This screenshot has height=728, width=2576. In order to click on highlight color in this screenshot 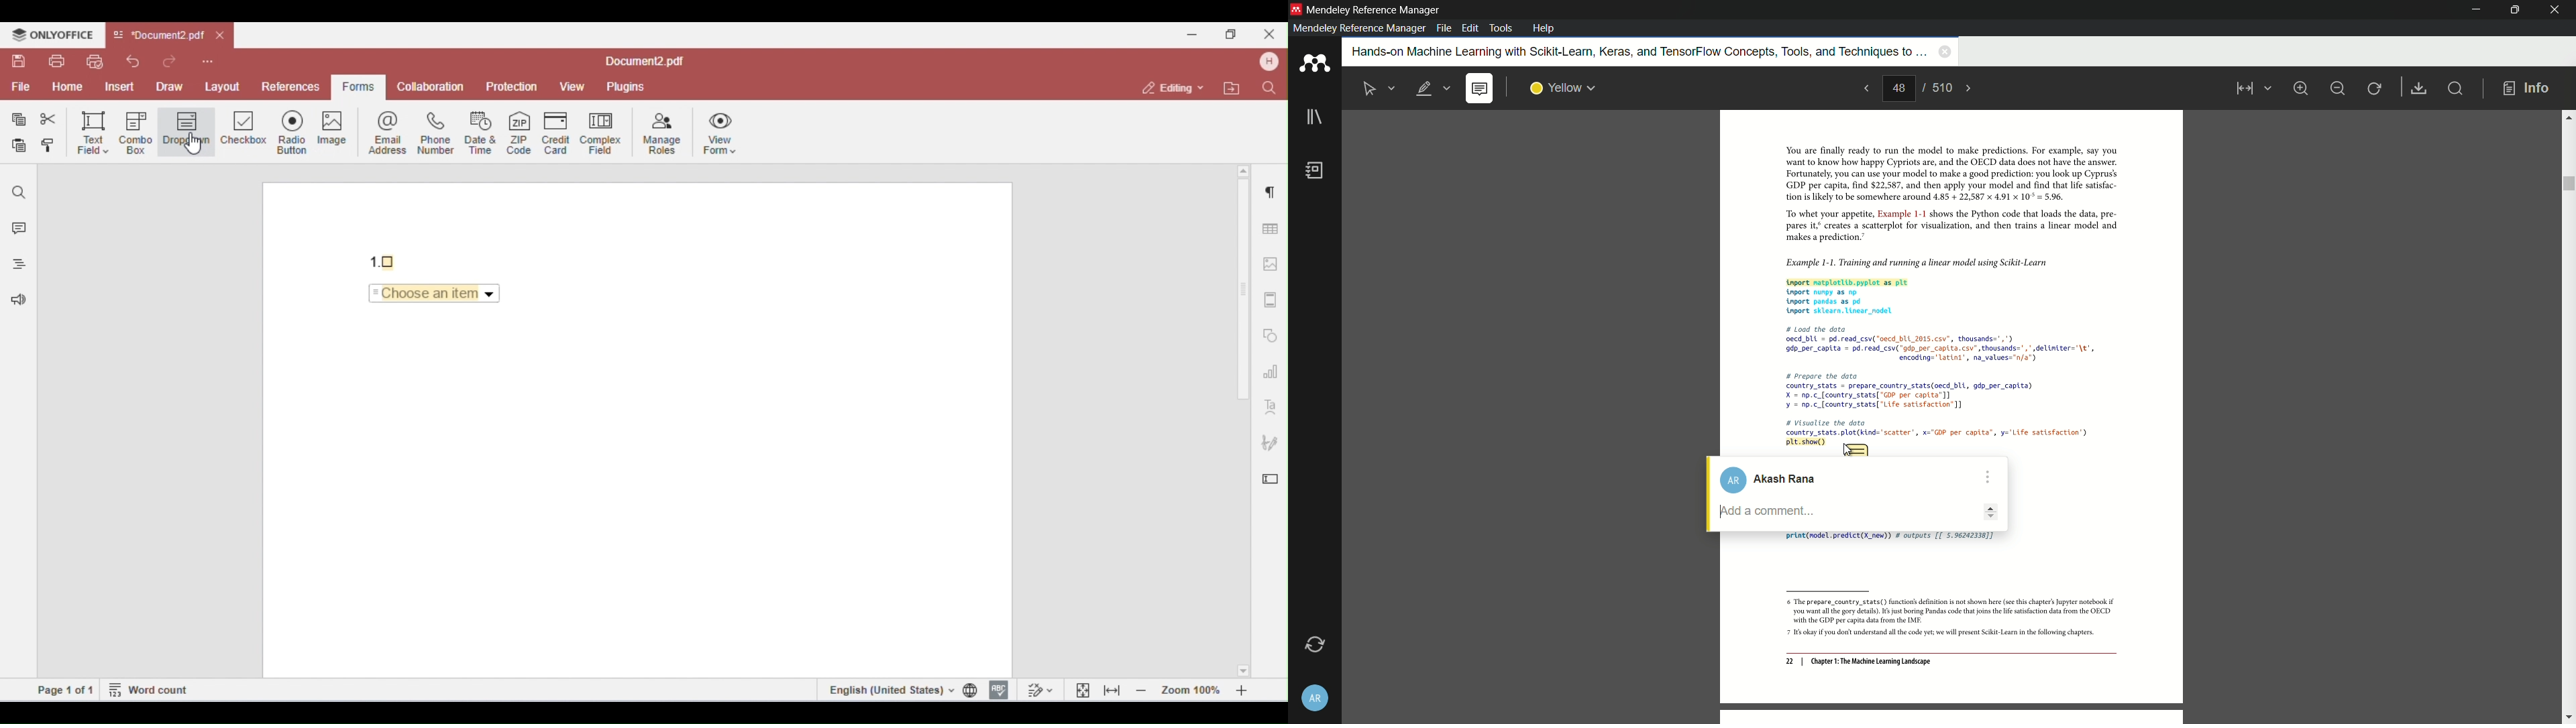, I will do `click(1563, 88)`.